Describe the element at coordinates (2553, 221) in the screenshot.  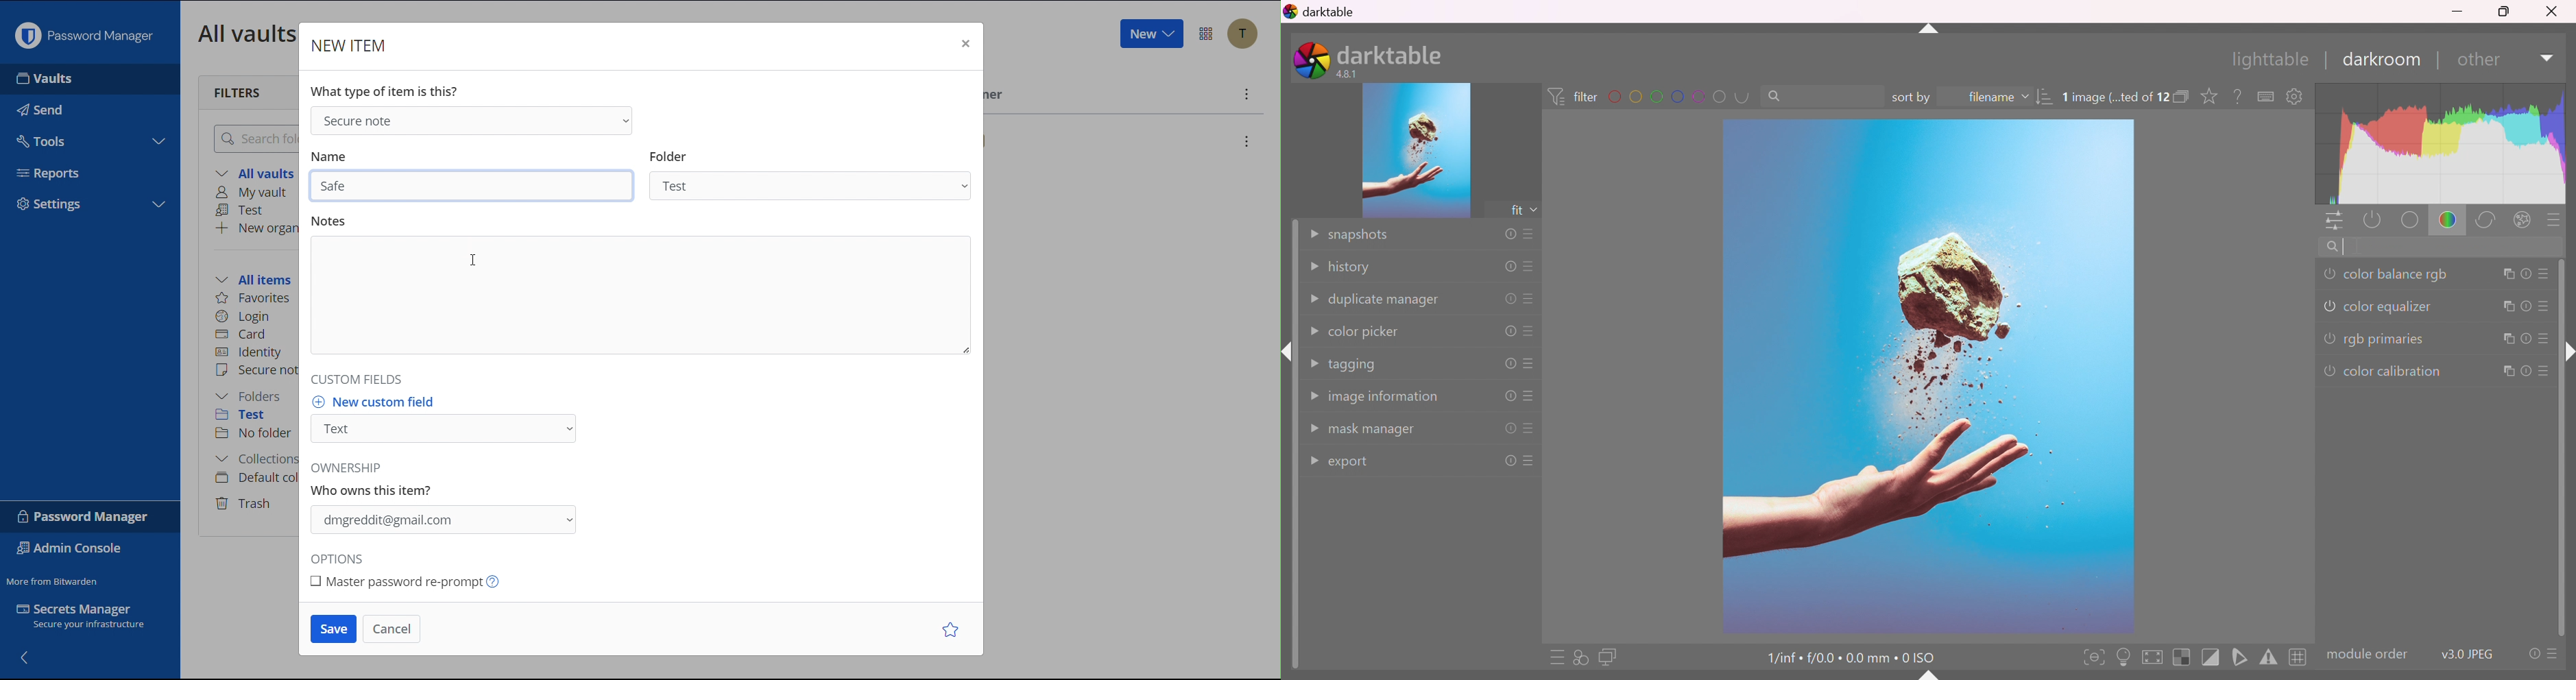
I see `presets` at that location.